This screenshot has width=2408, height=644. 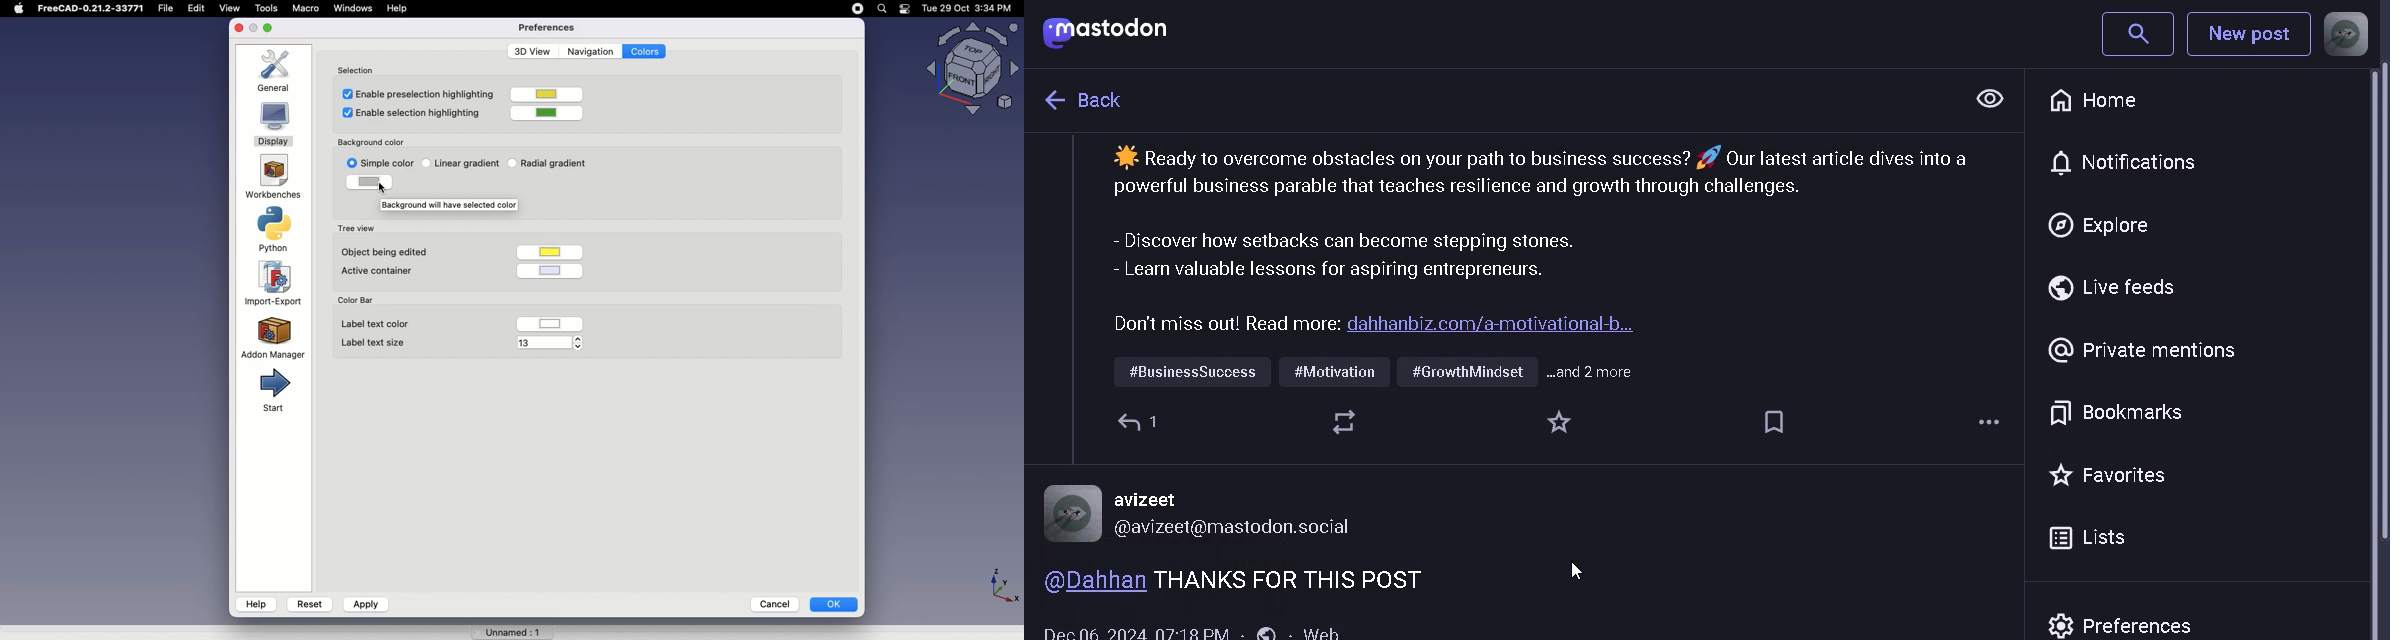 I want to click on usename, so click(x=1095, y=579).